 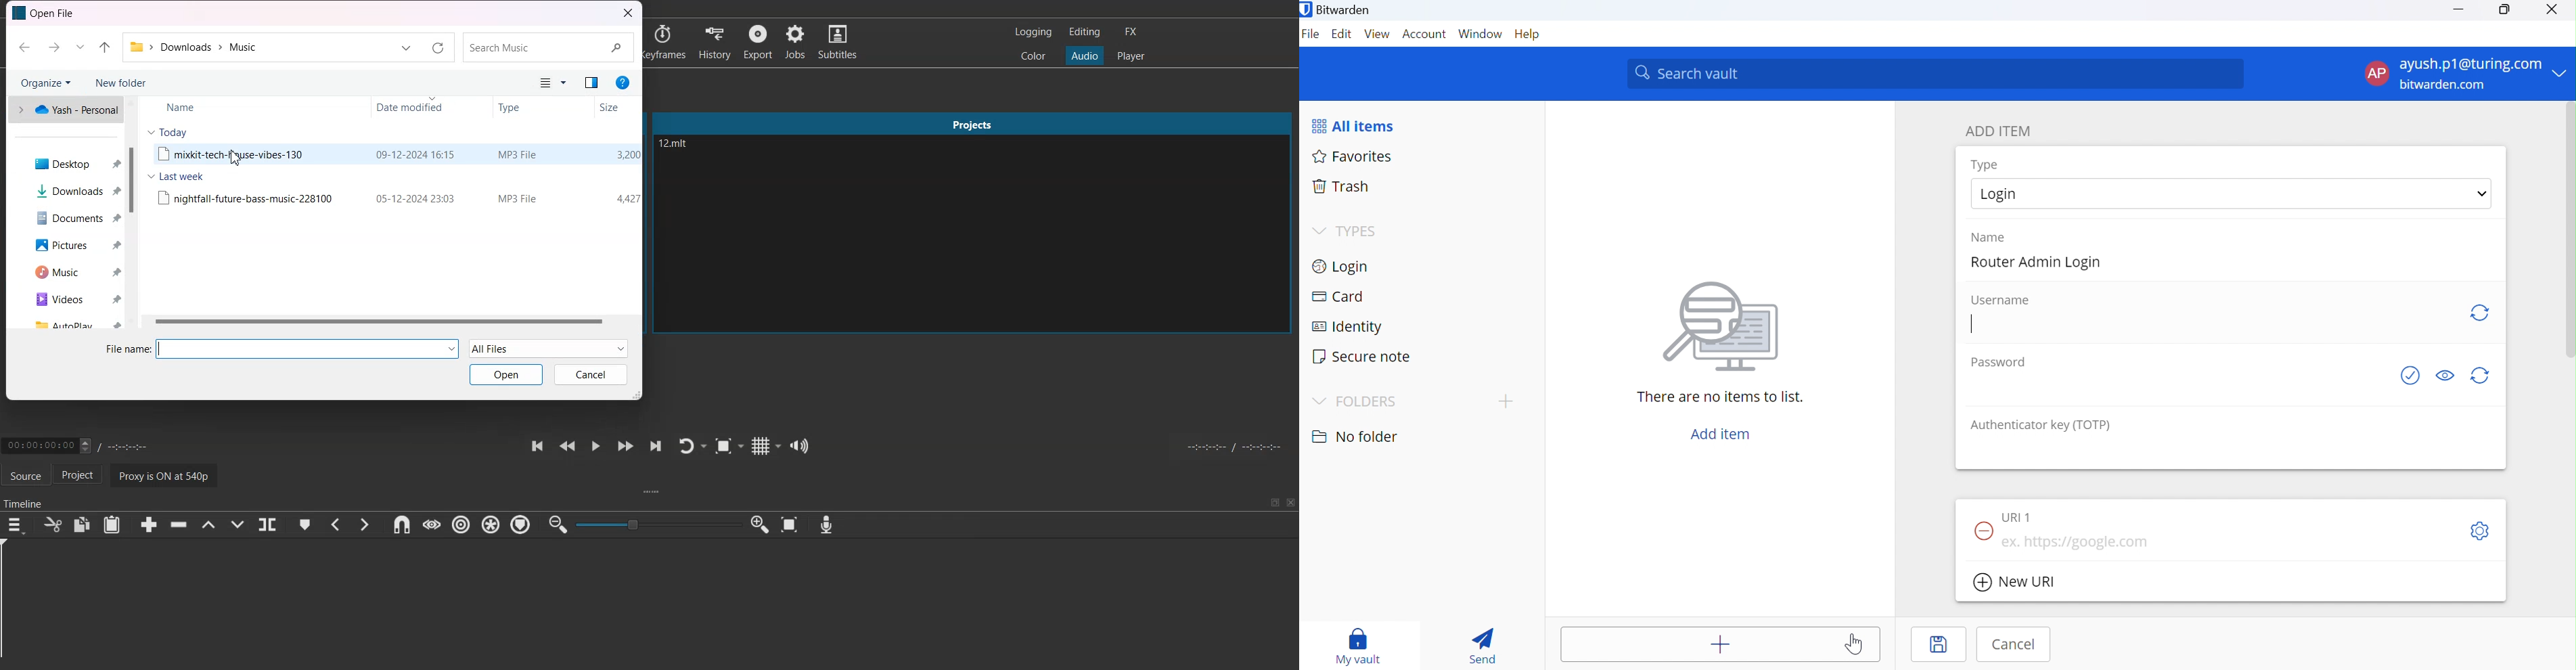 I want to click on Pictures, so click(x=70, y=246).